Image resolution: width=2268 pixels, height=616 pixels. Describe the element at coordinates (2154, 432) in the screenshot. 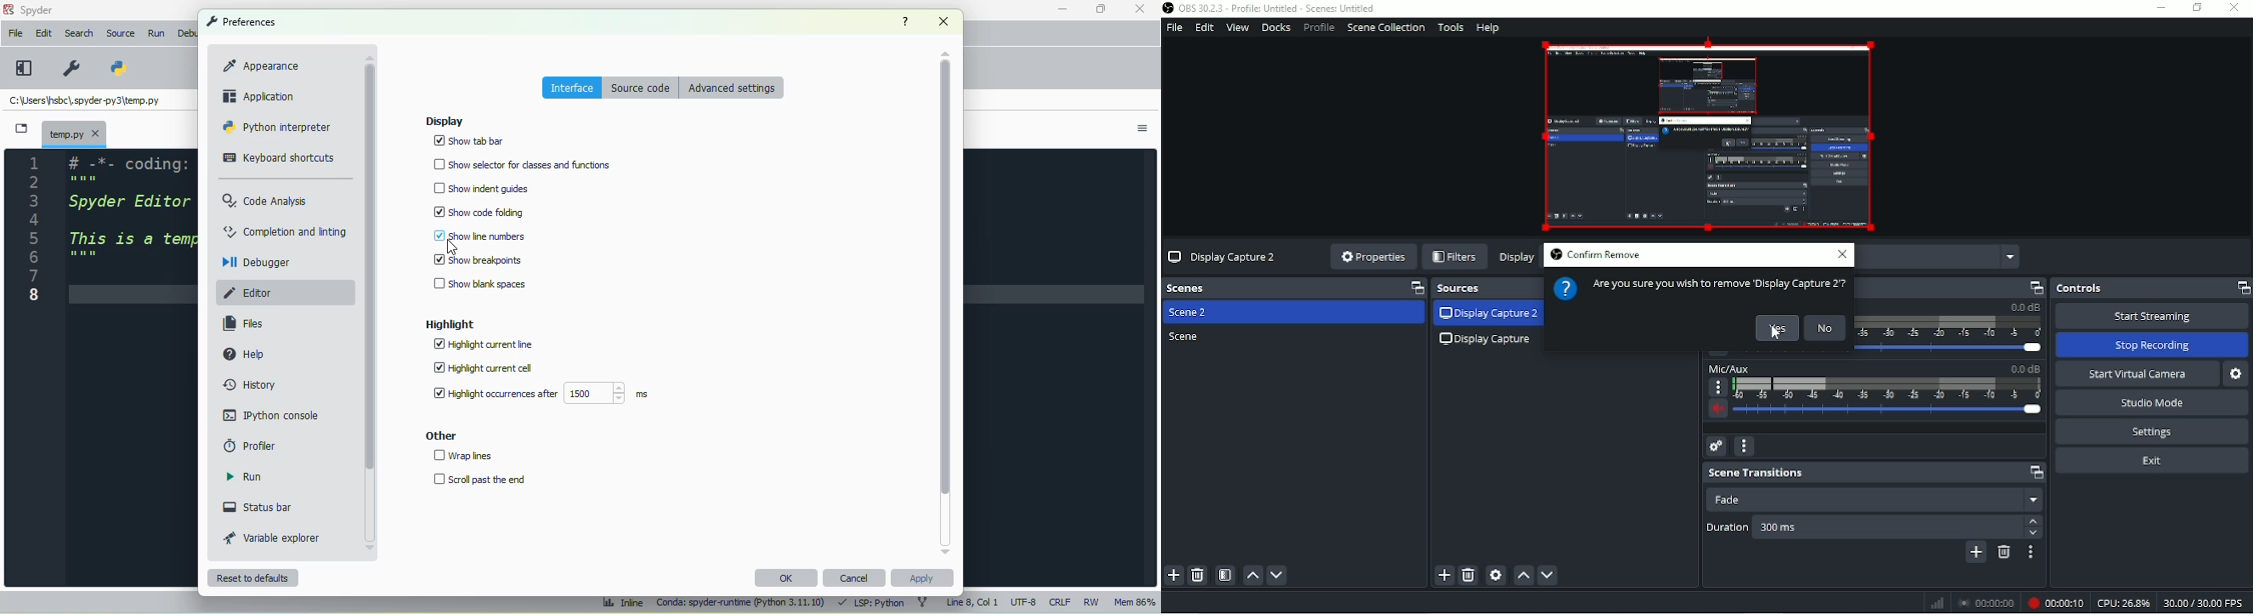

I see `Settings` at that location.